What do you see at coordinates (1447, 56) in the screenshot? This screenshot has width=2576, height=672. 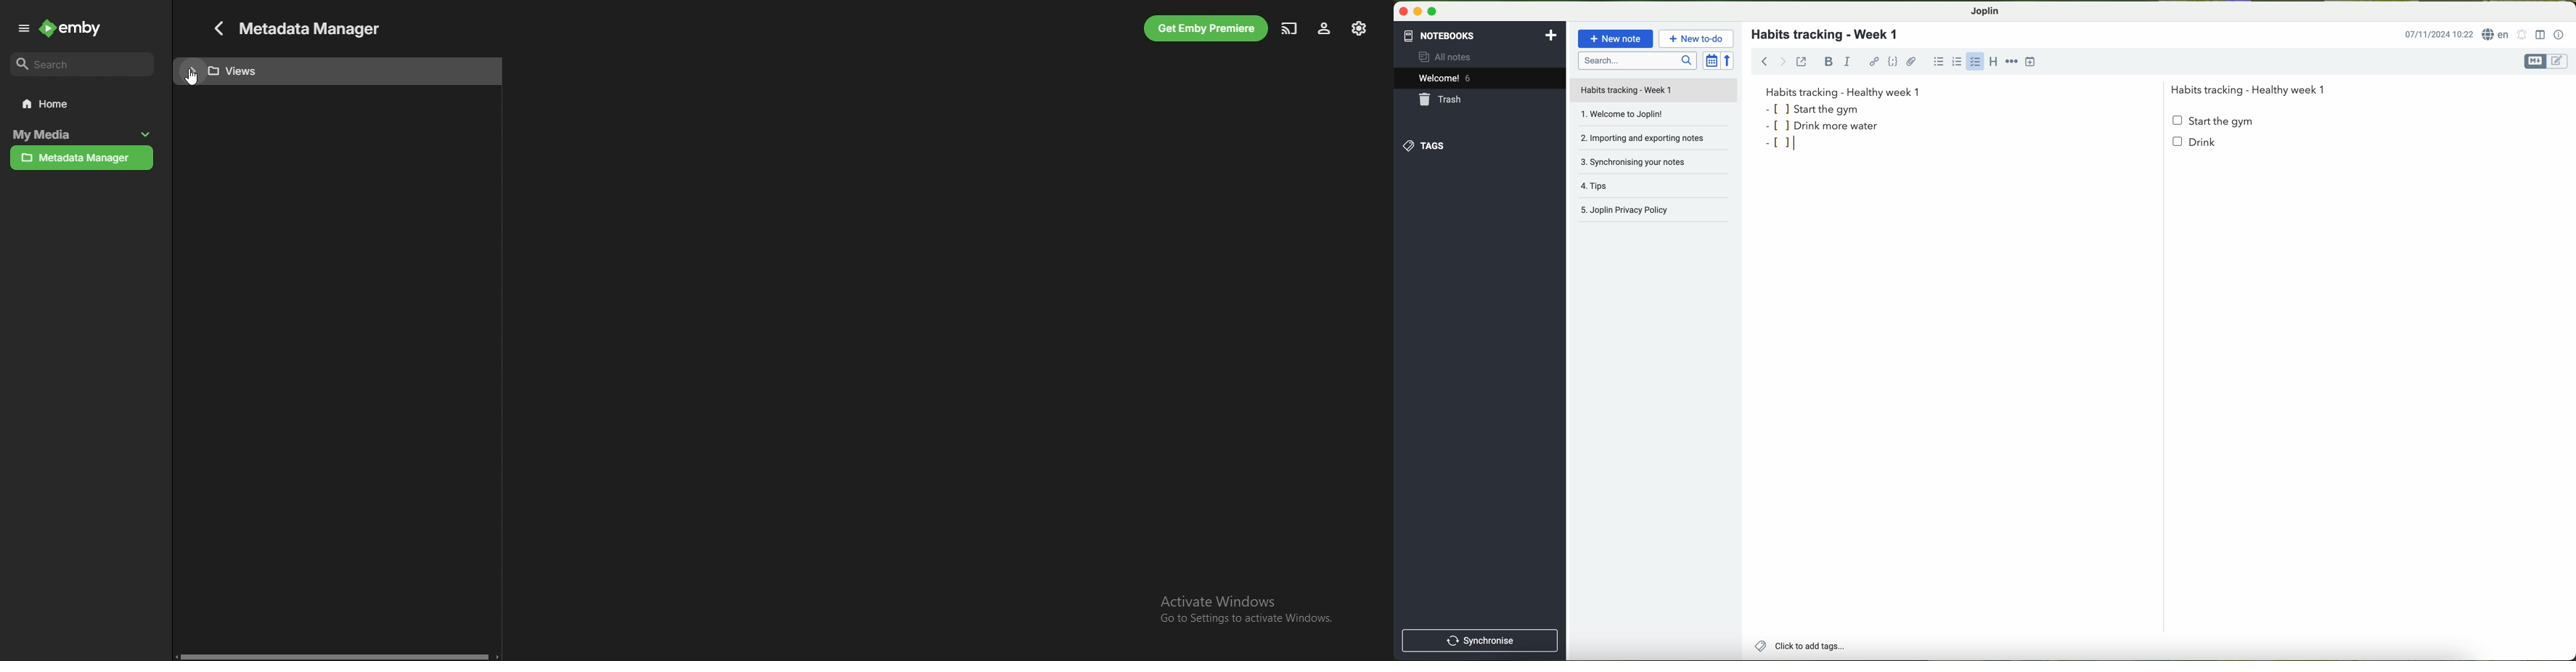 I see `all notes` at bounding box center [1447, 56].